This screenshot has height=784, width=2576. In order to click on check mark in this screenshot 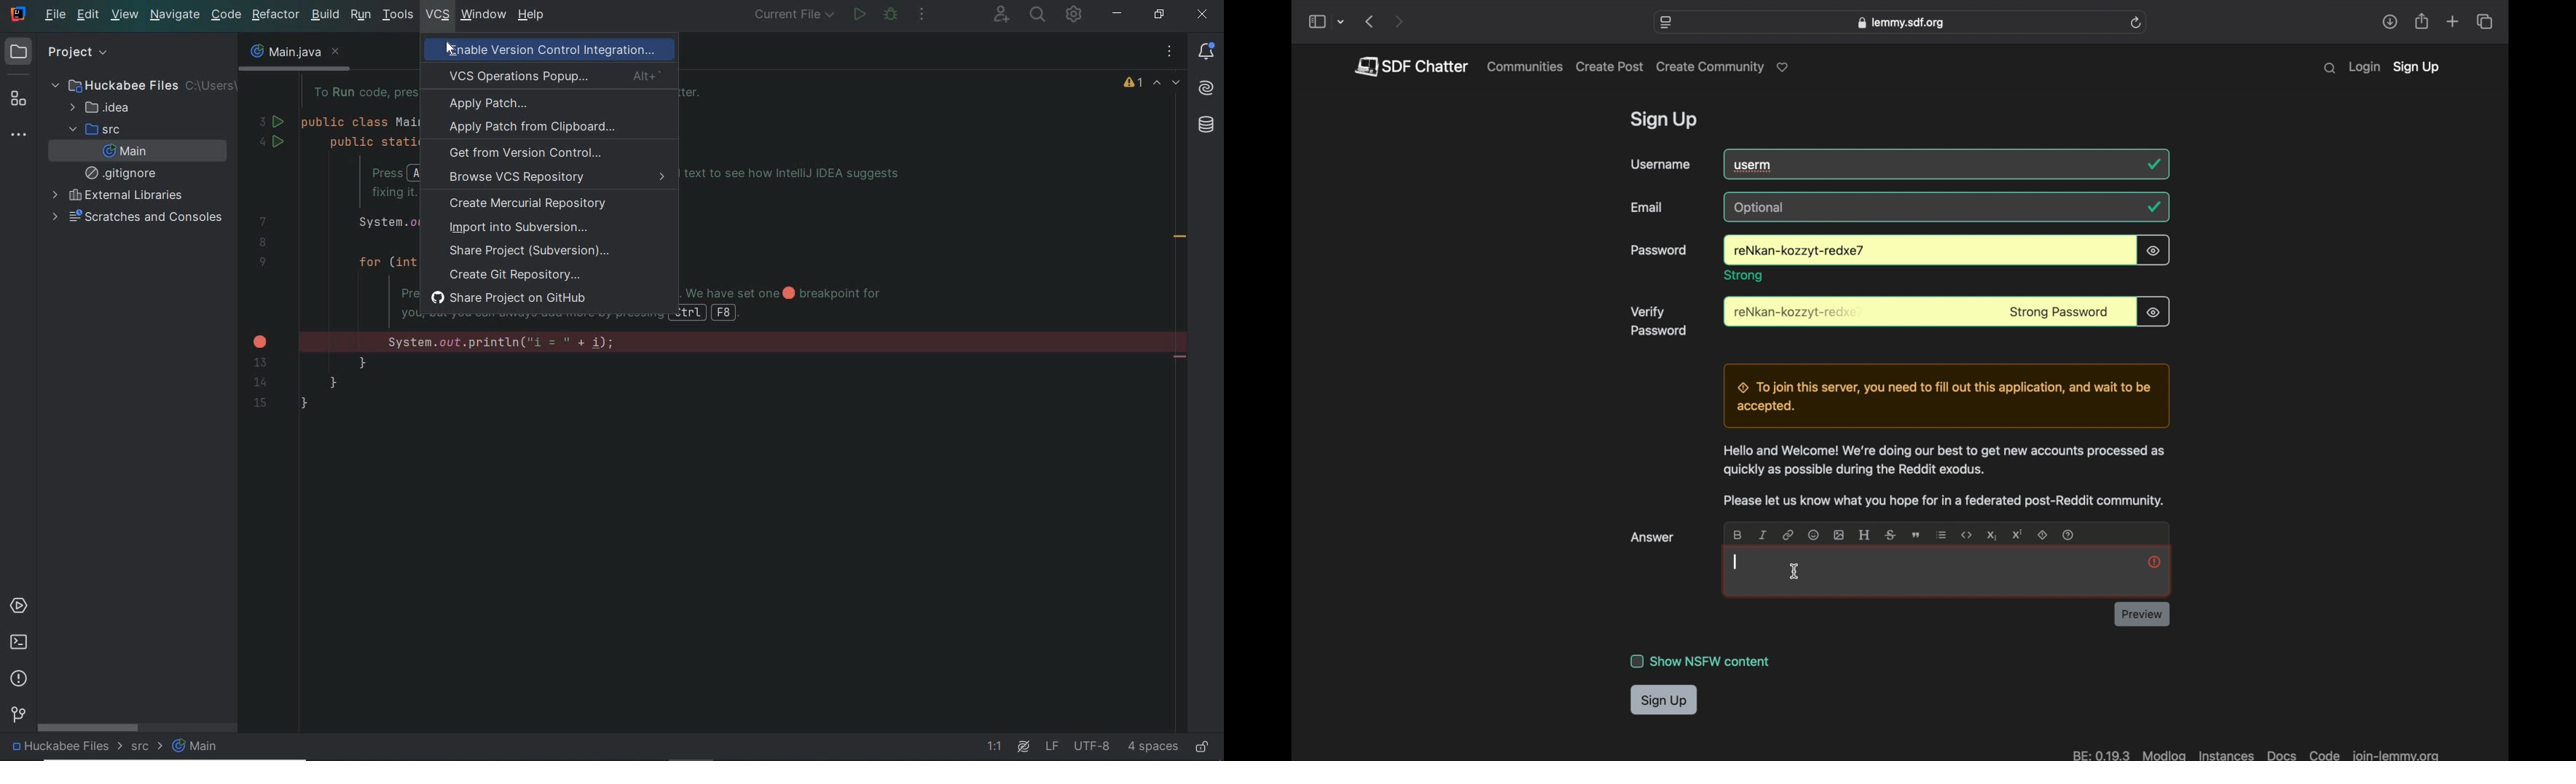, I will do `click(2153, 206)`.